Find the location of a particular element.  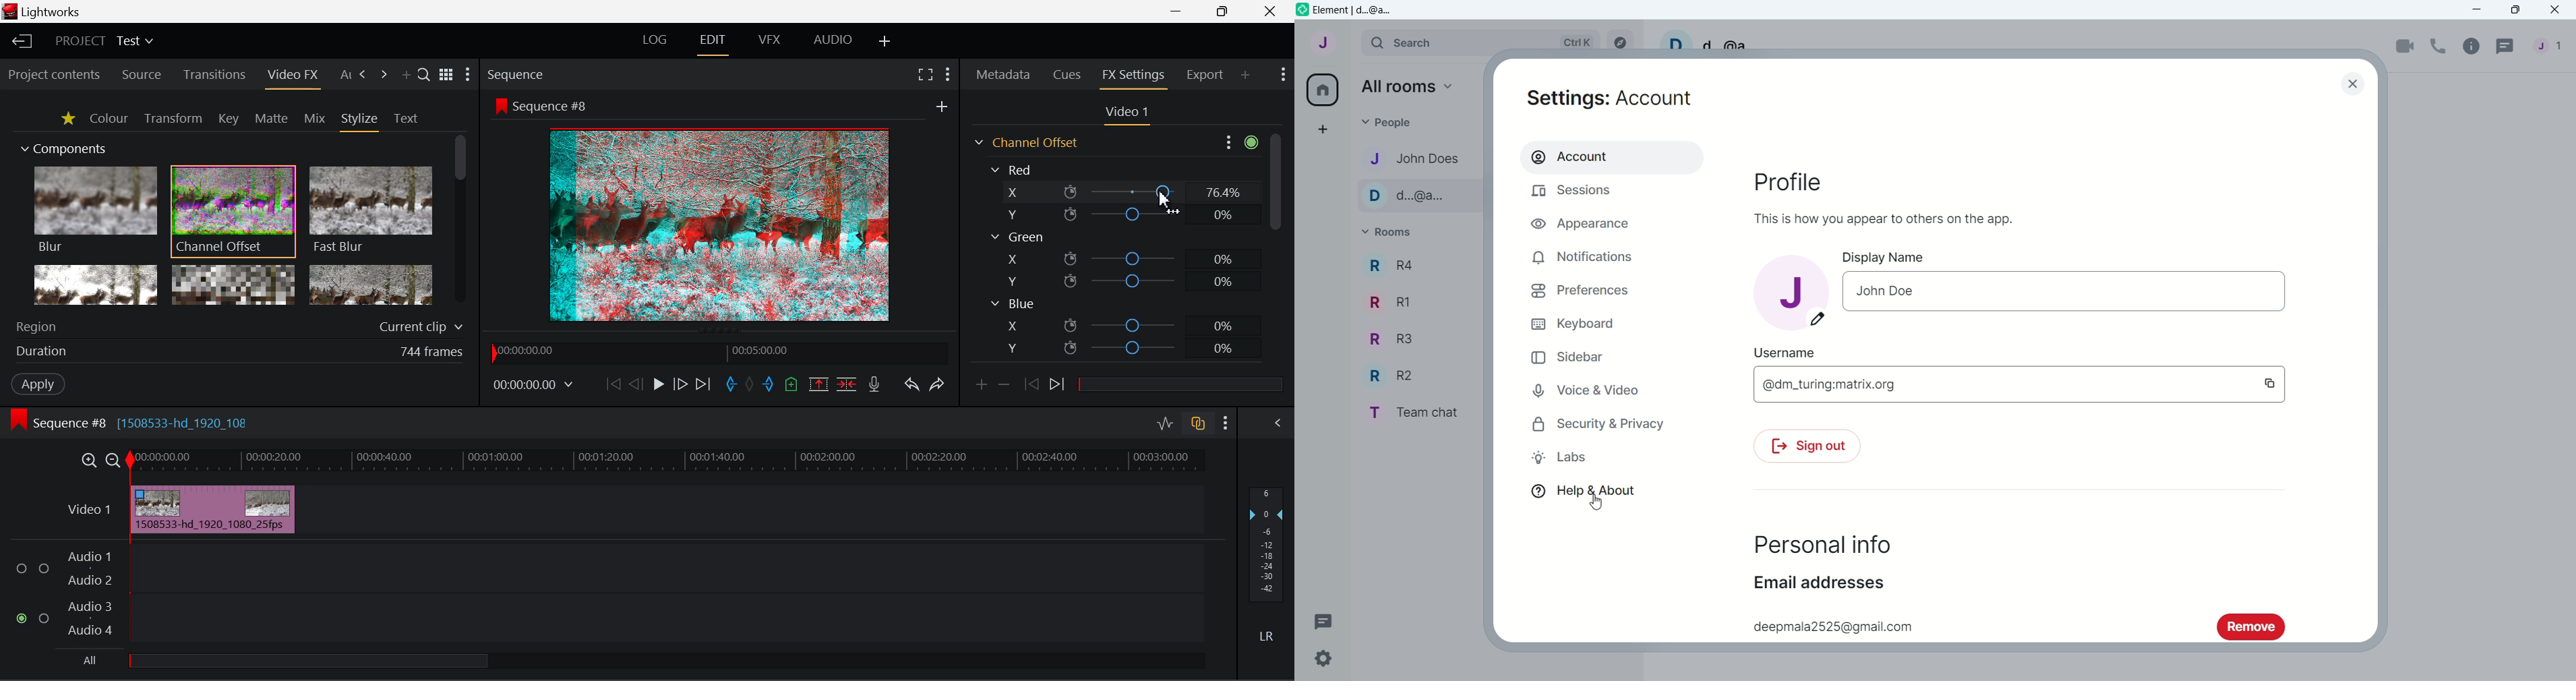

Show Settings is located at coordinates (1239, 143).